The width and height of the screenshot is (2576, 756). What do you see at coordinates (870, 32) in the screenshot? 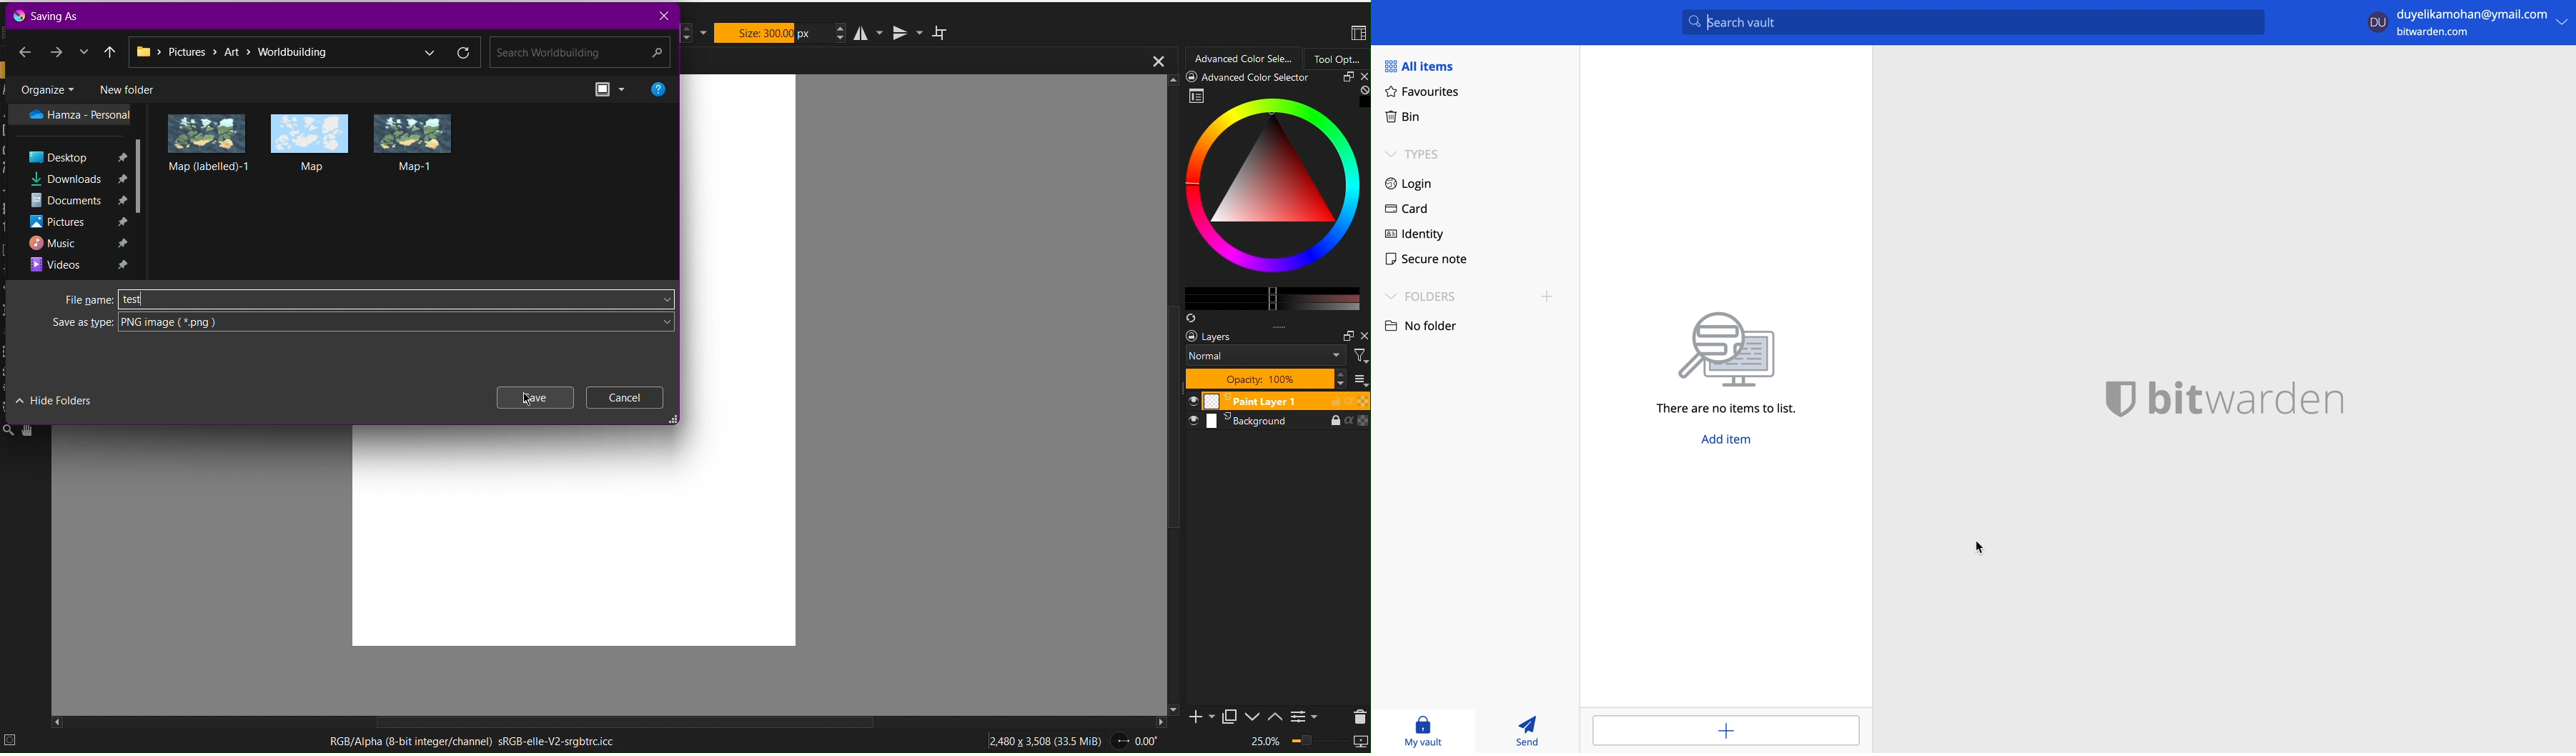
I see `Horizontal Mirror` at bounding box center [870, 32].